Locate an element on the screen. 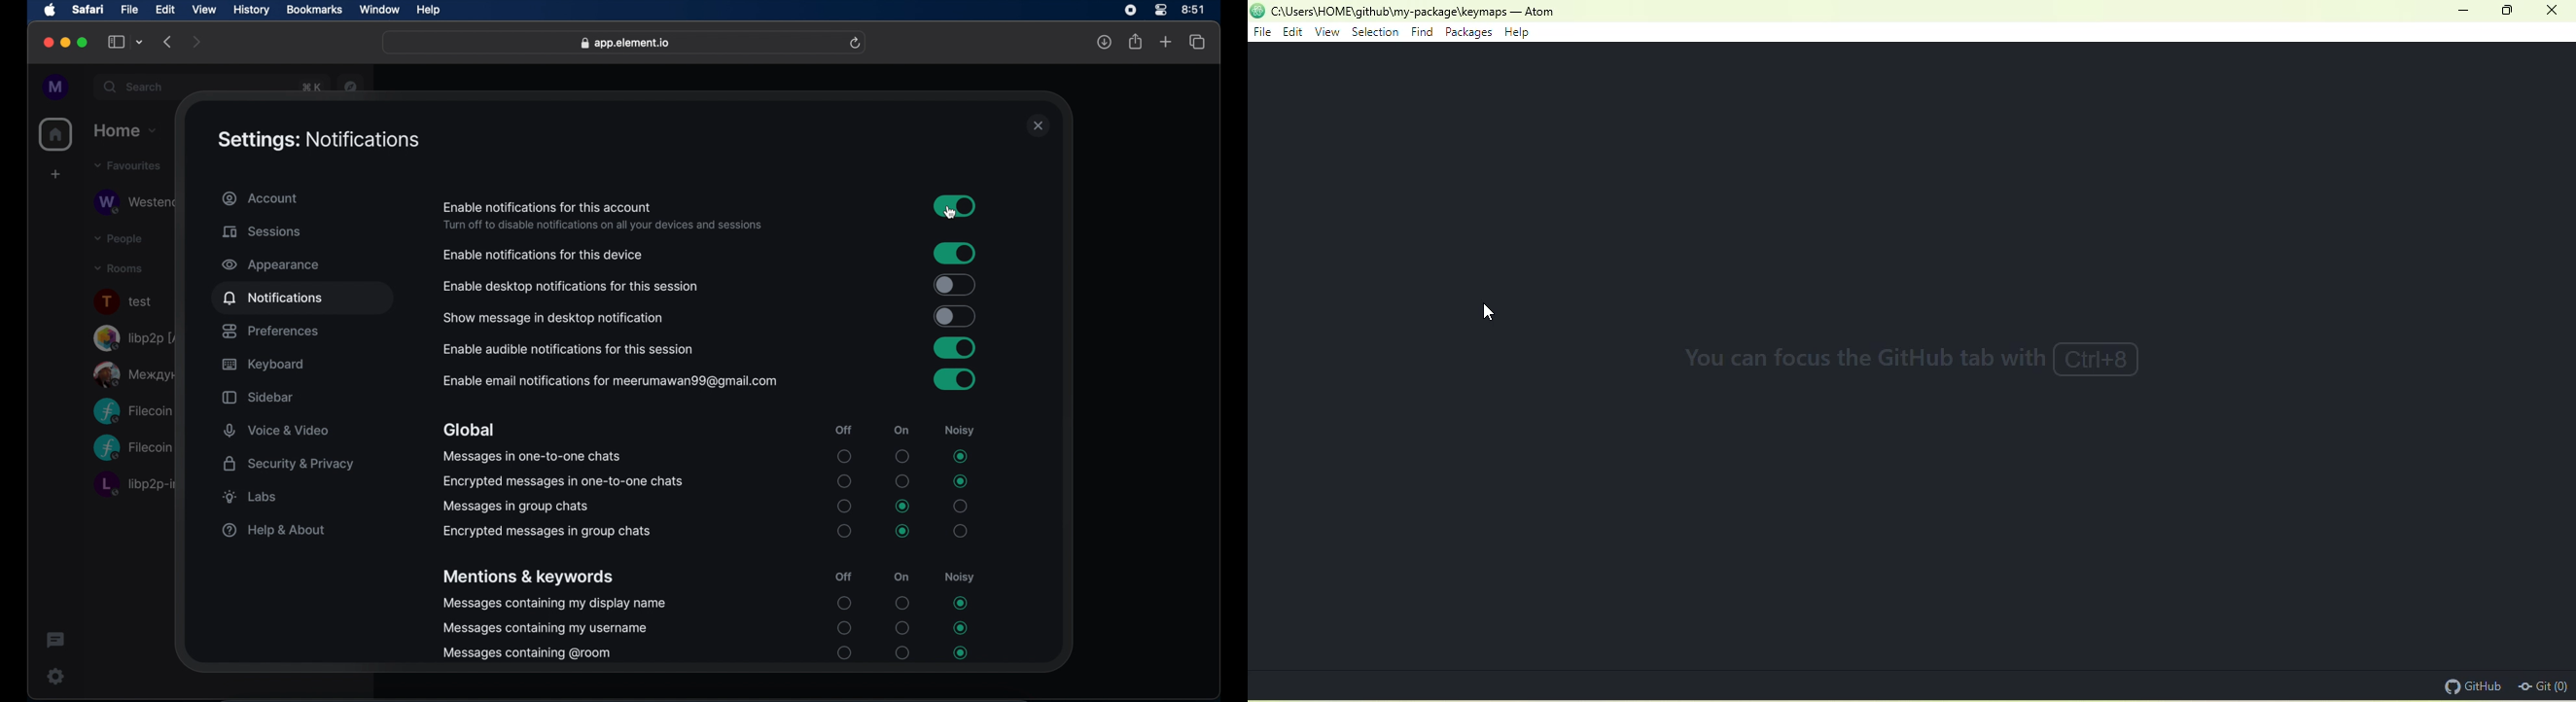 This screenshot has width=2576, height=728. labs is located at coordinates (251, 497).